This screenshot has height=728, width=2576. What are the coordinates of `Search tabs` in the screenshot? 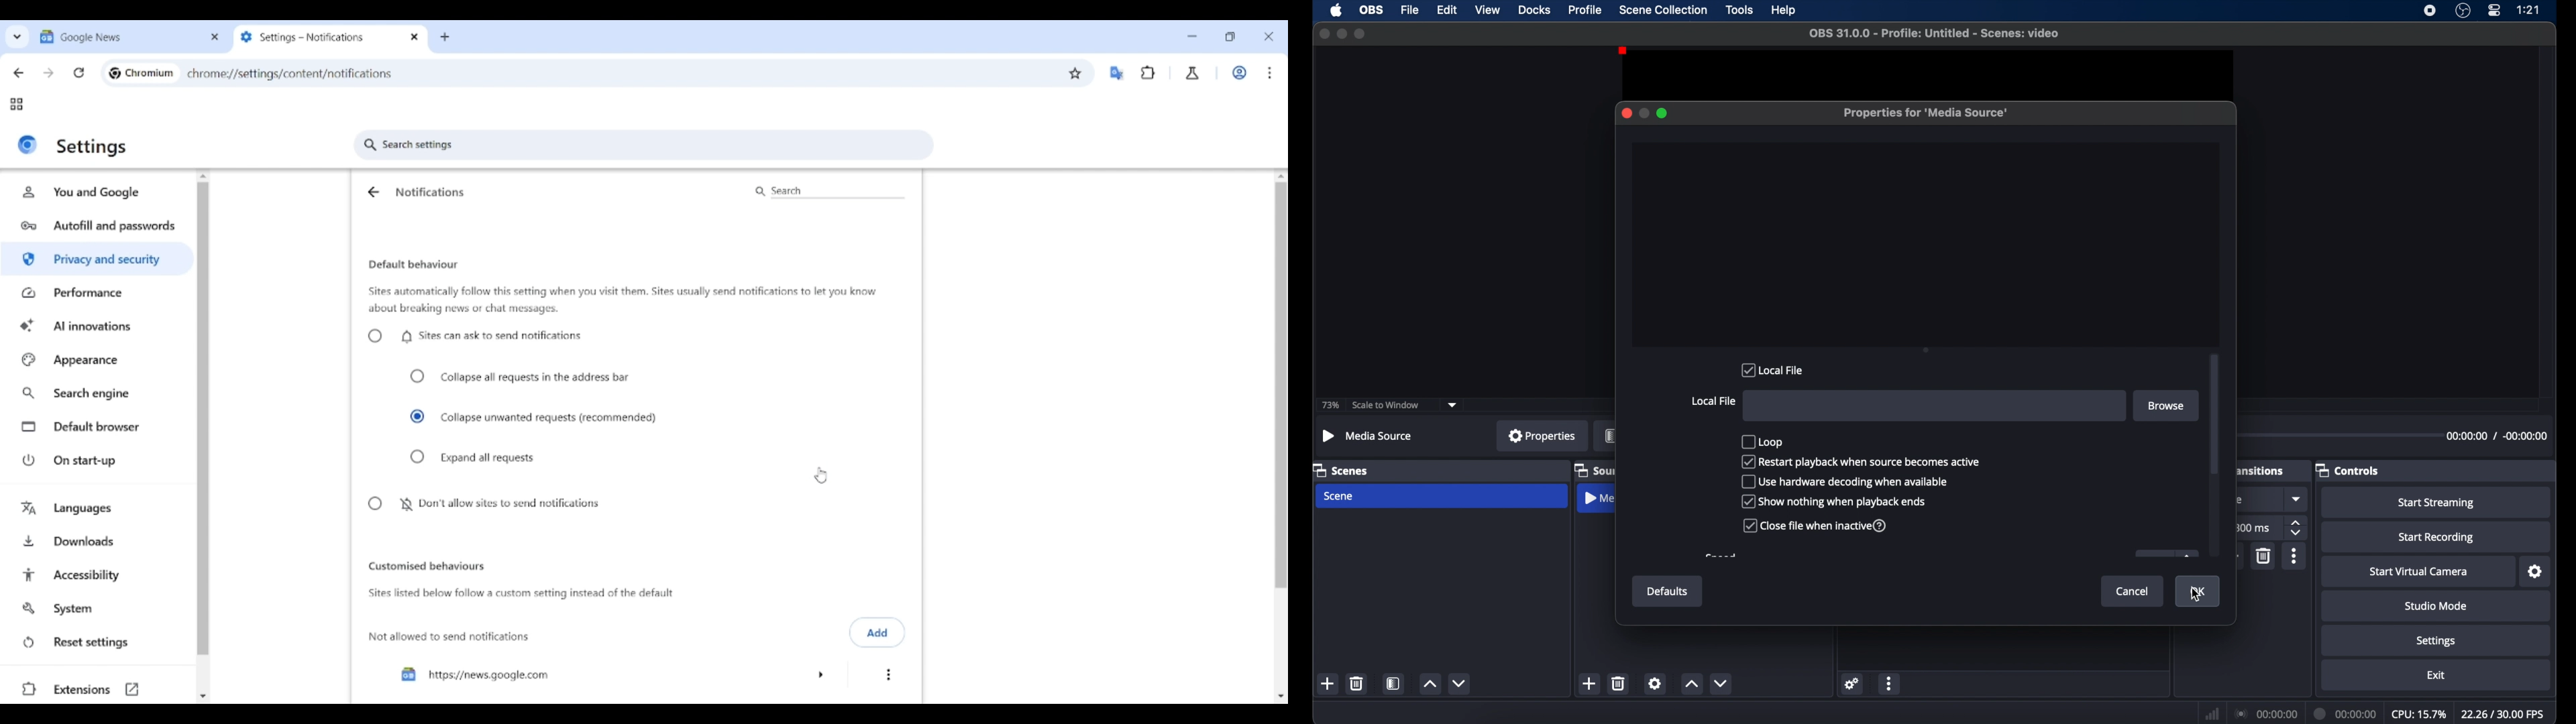 It's located at (17, 36).